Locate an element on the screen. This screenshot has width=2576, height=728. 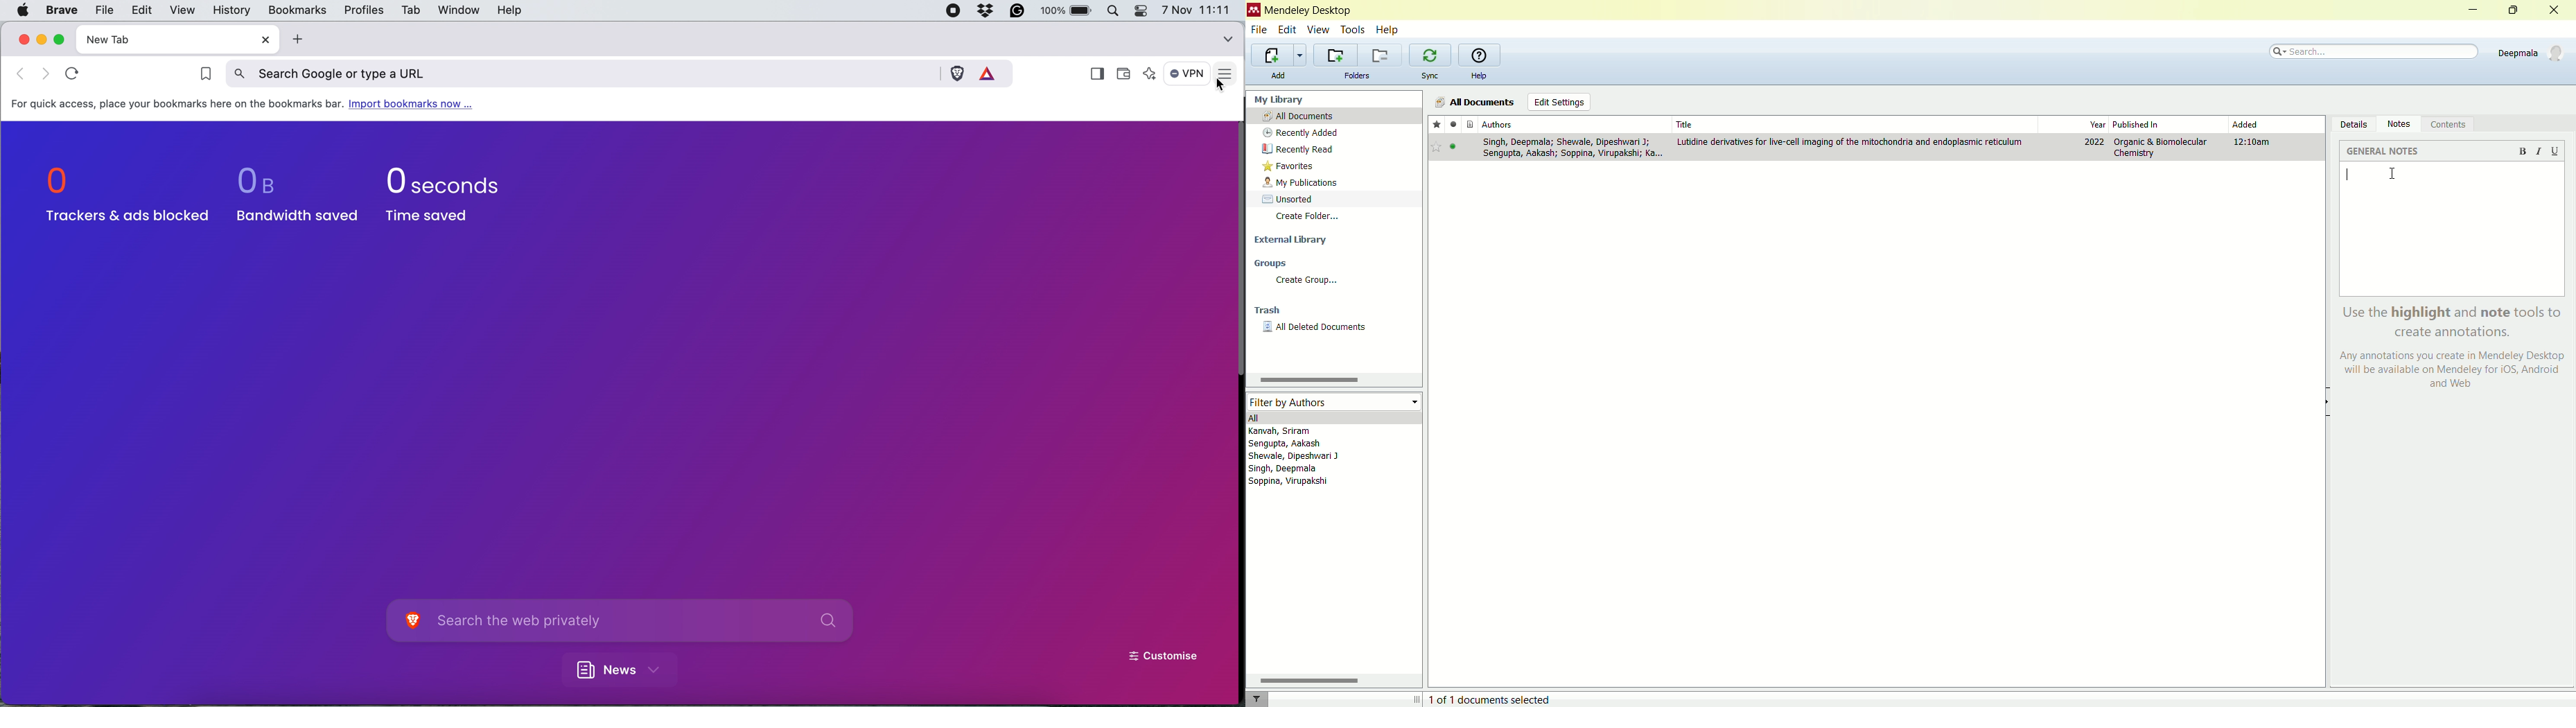
Singh, Deepmala; Shewale, Dipeshwari J; Sengupta, Aakash; Soppira, Virupakshi; Ka. is located at coordinates (1570, 148).